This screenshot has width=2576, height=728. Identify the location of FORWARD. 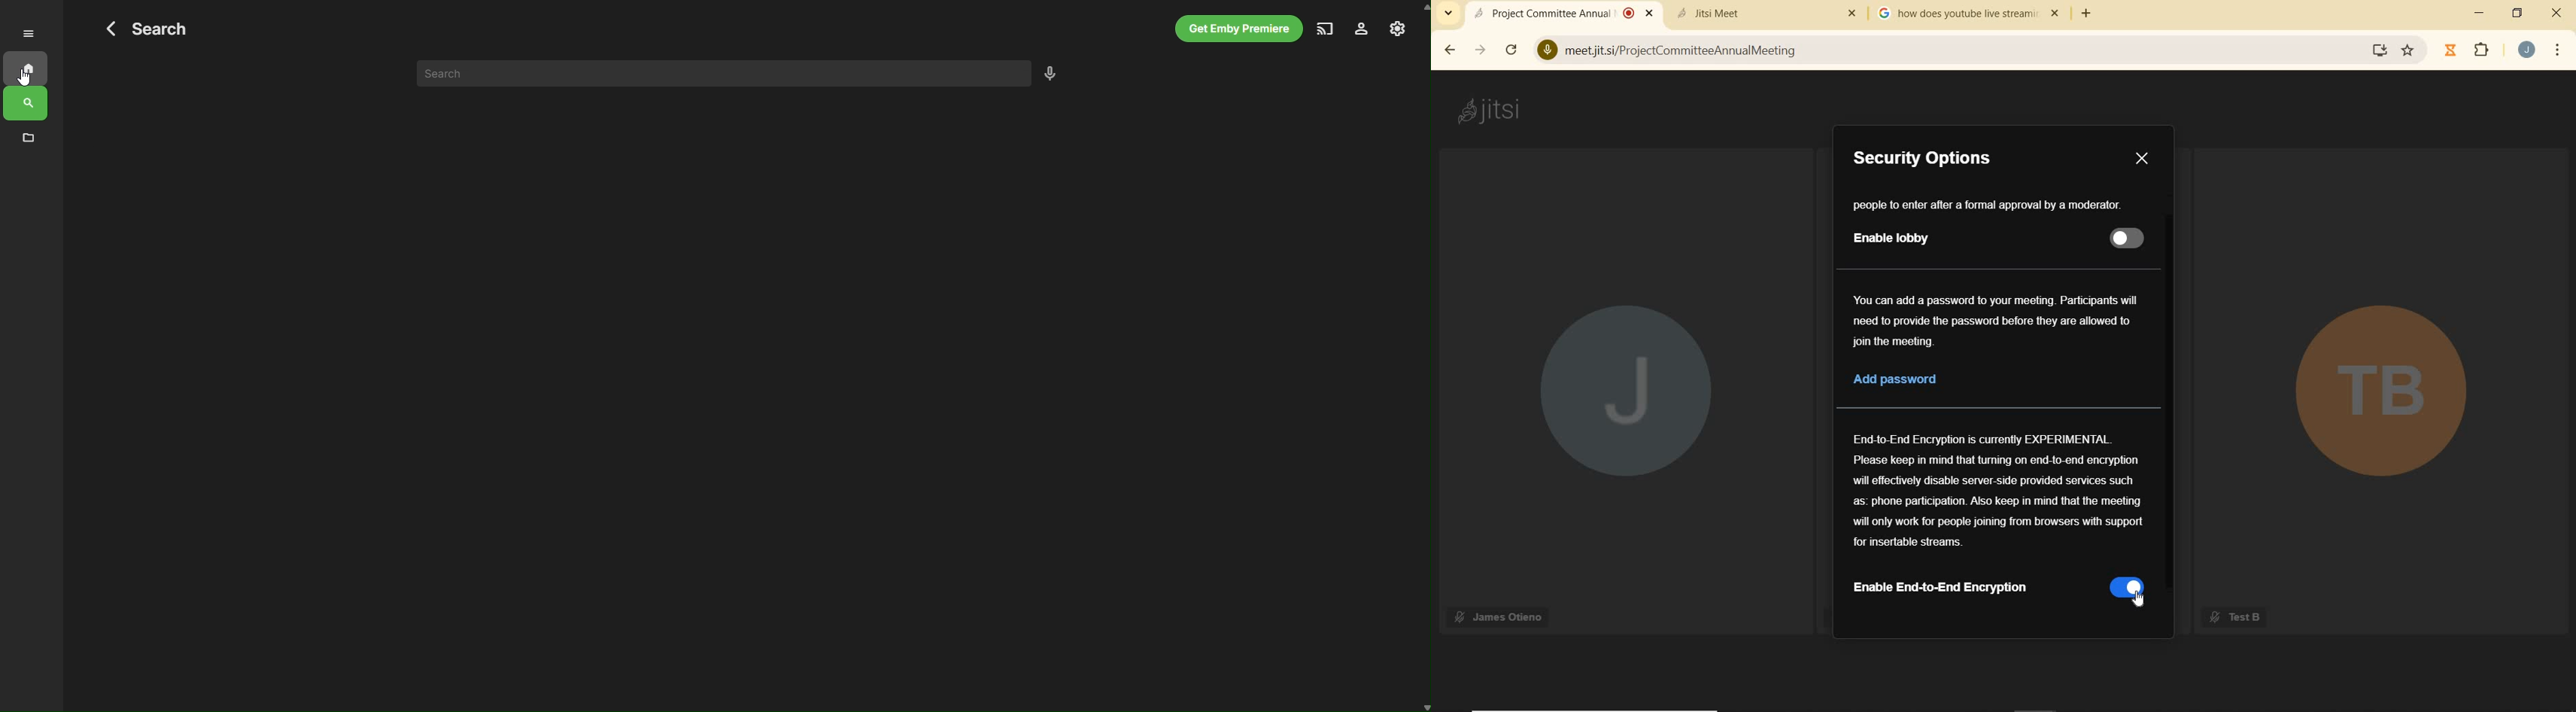
(1477, 51).